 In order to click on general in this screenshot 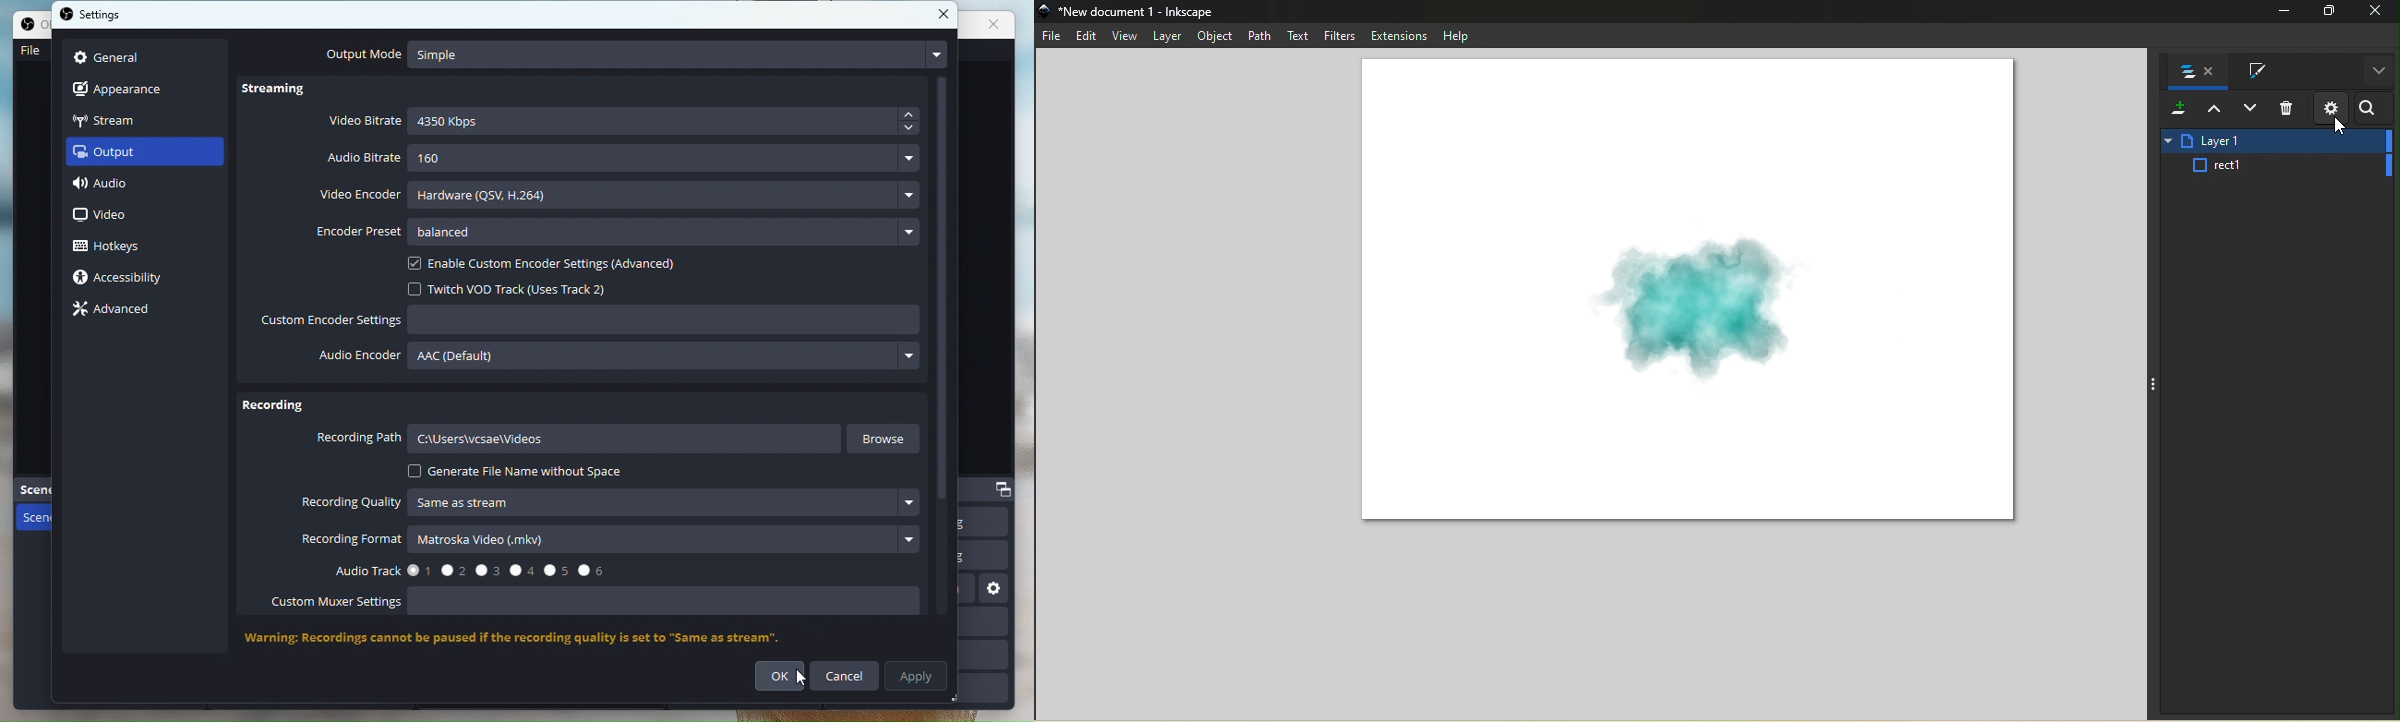, I will do `click(109, 55)`.